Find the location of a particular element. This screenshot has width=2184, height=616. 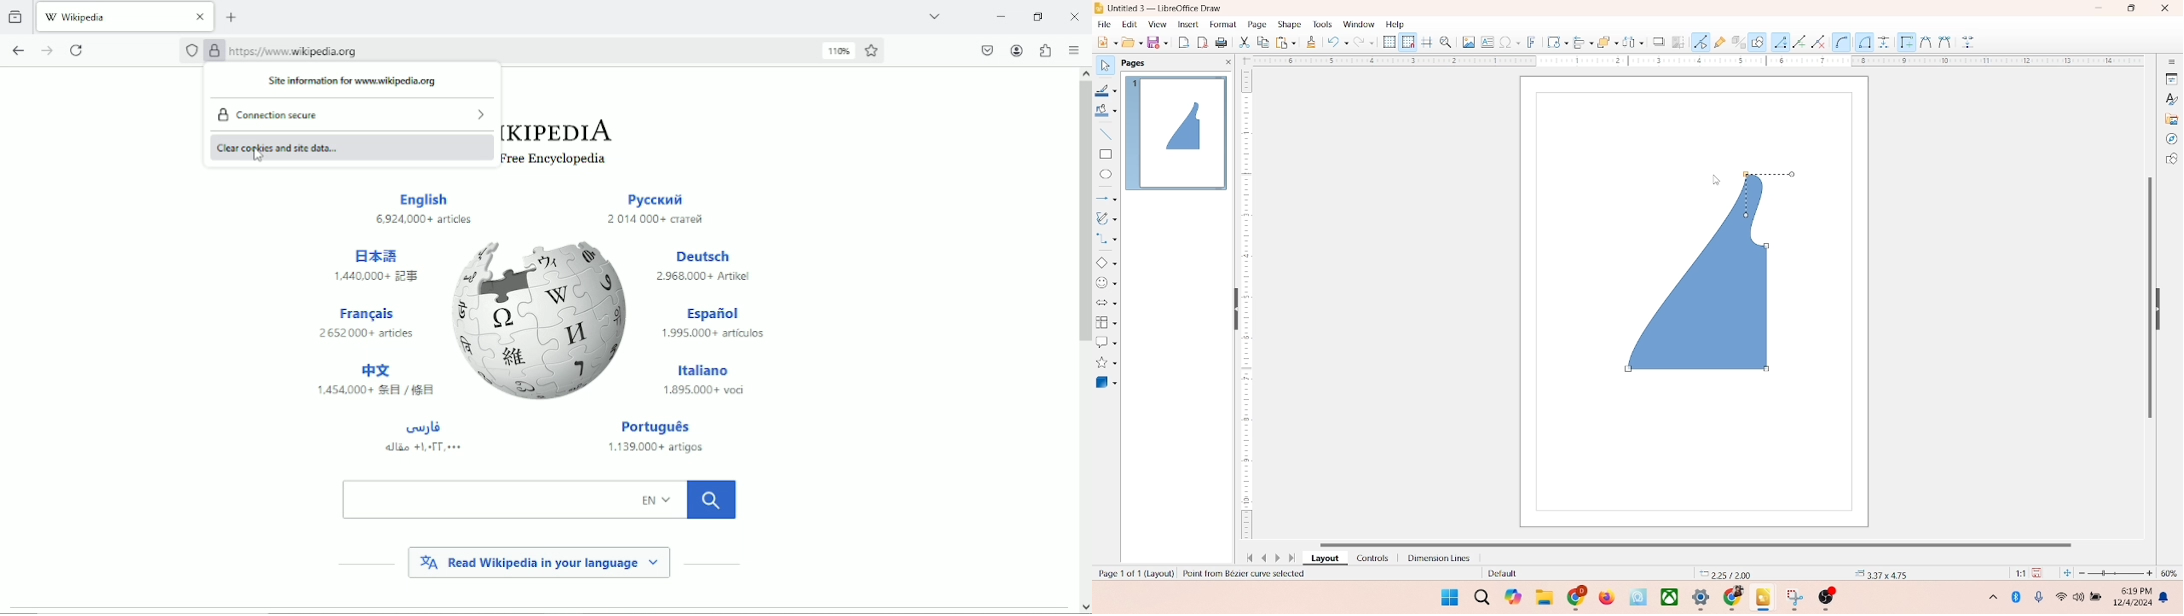

Close is located at coordinates (1075, 16).